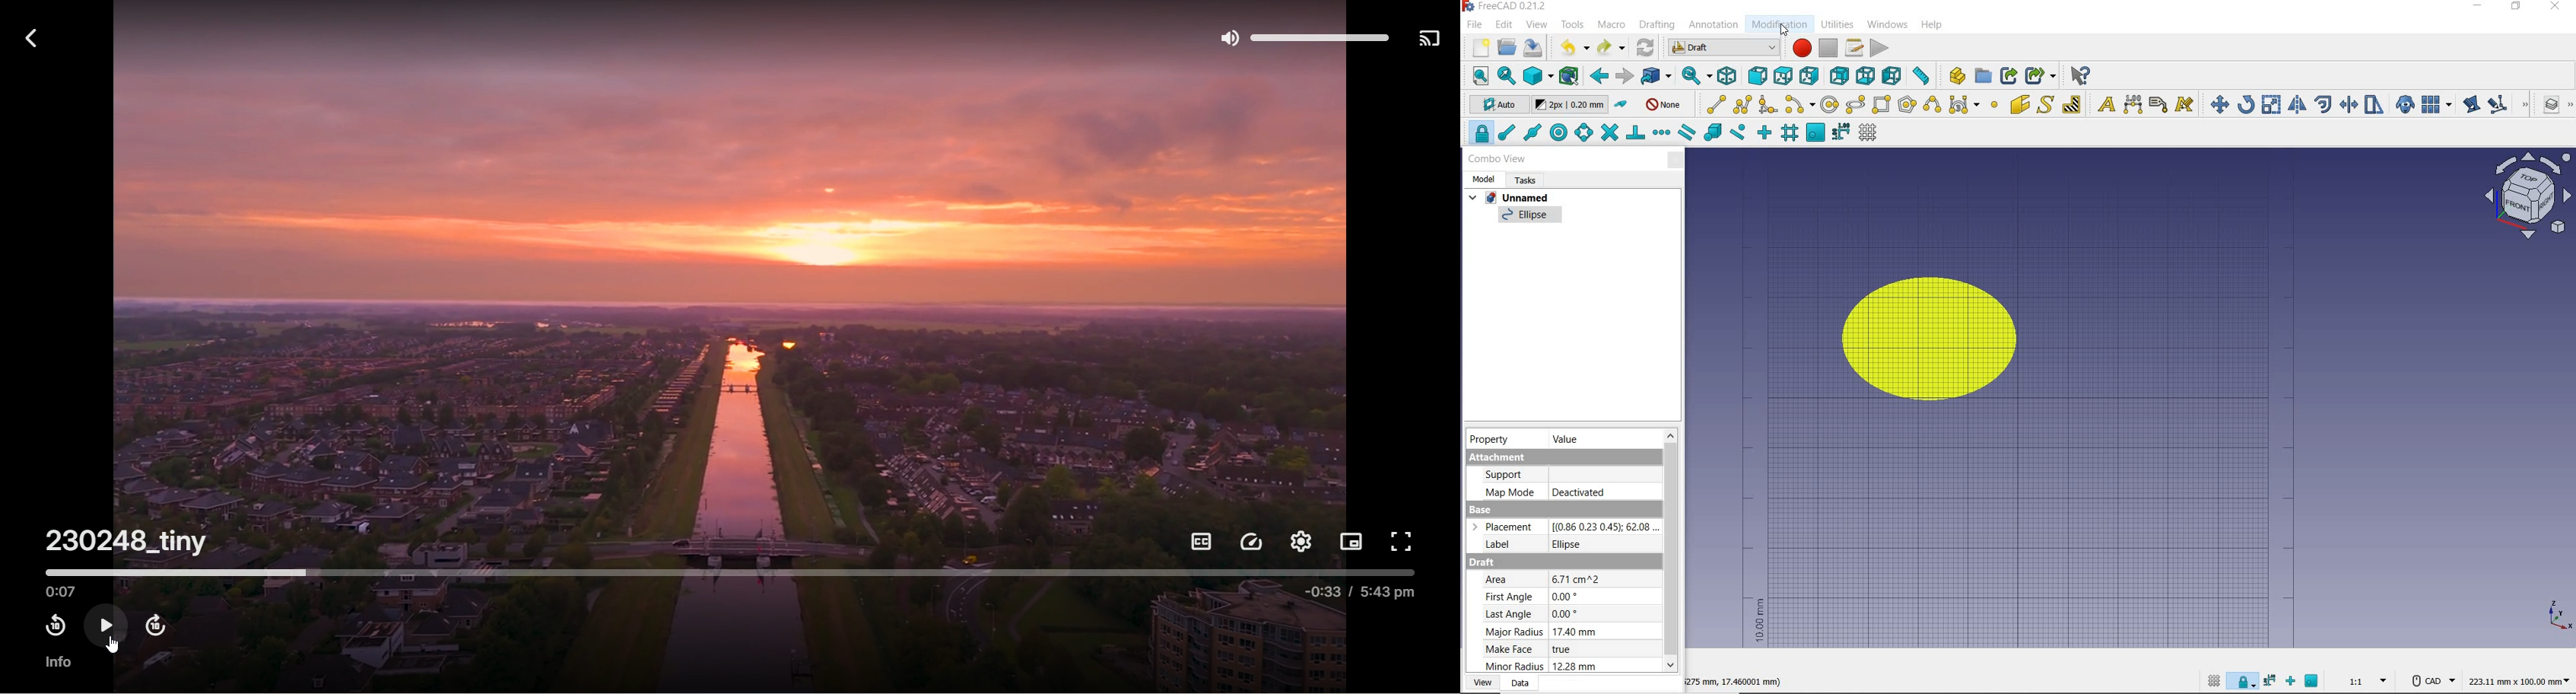  I want to click on fillet, so click(1769, 104).